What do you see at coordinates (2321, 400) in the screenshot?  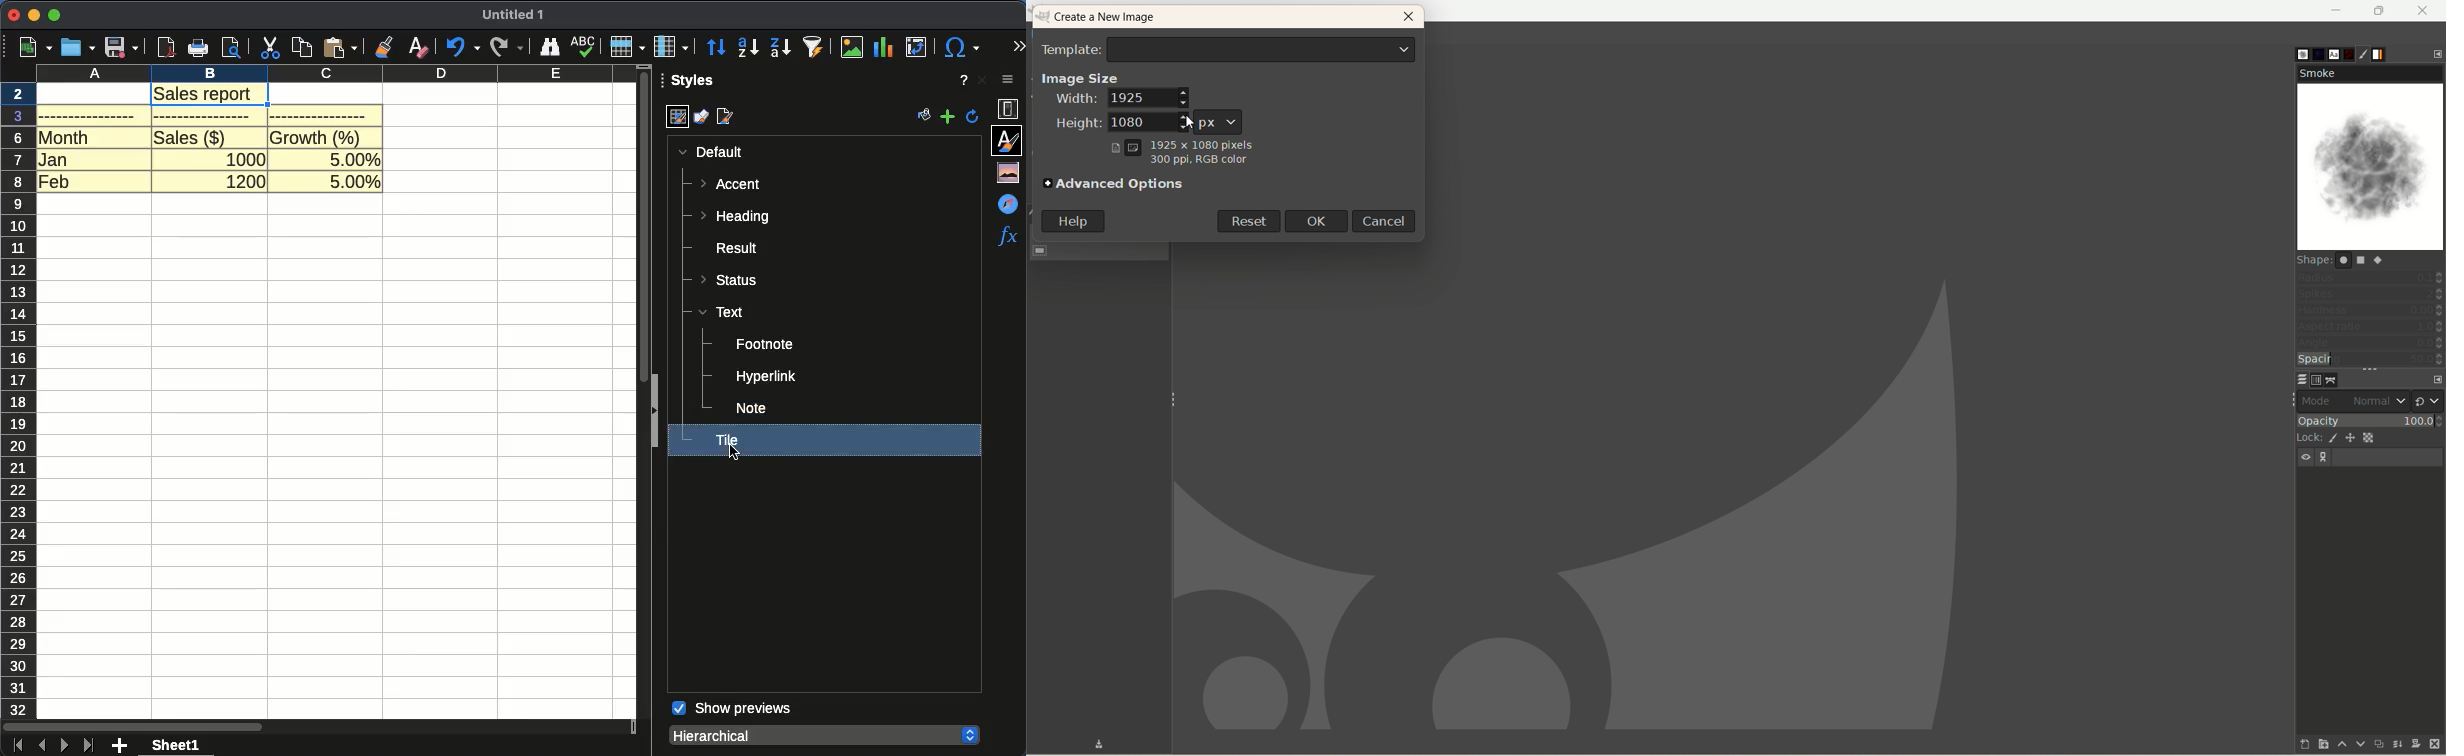 I see `mode` at bounding box center [2321, 400].